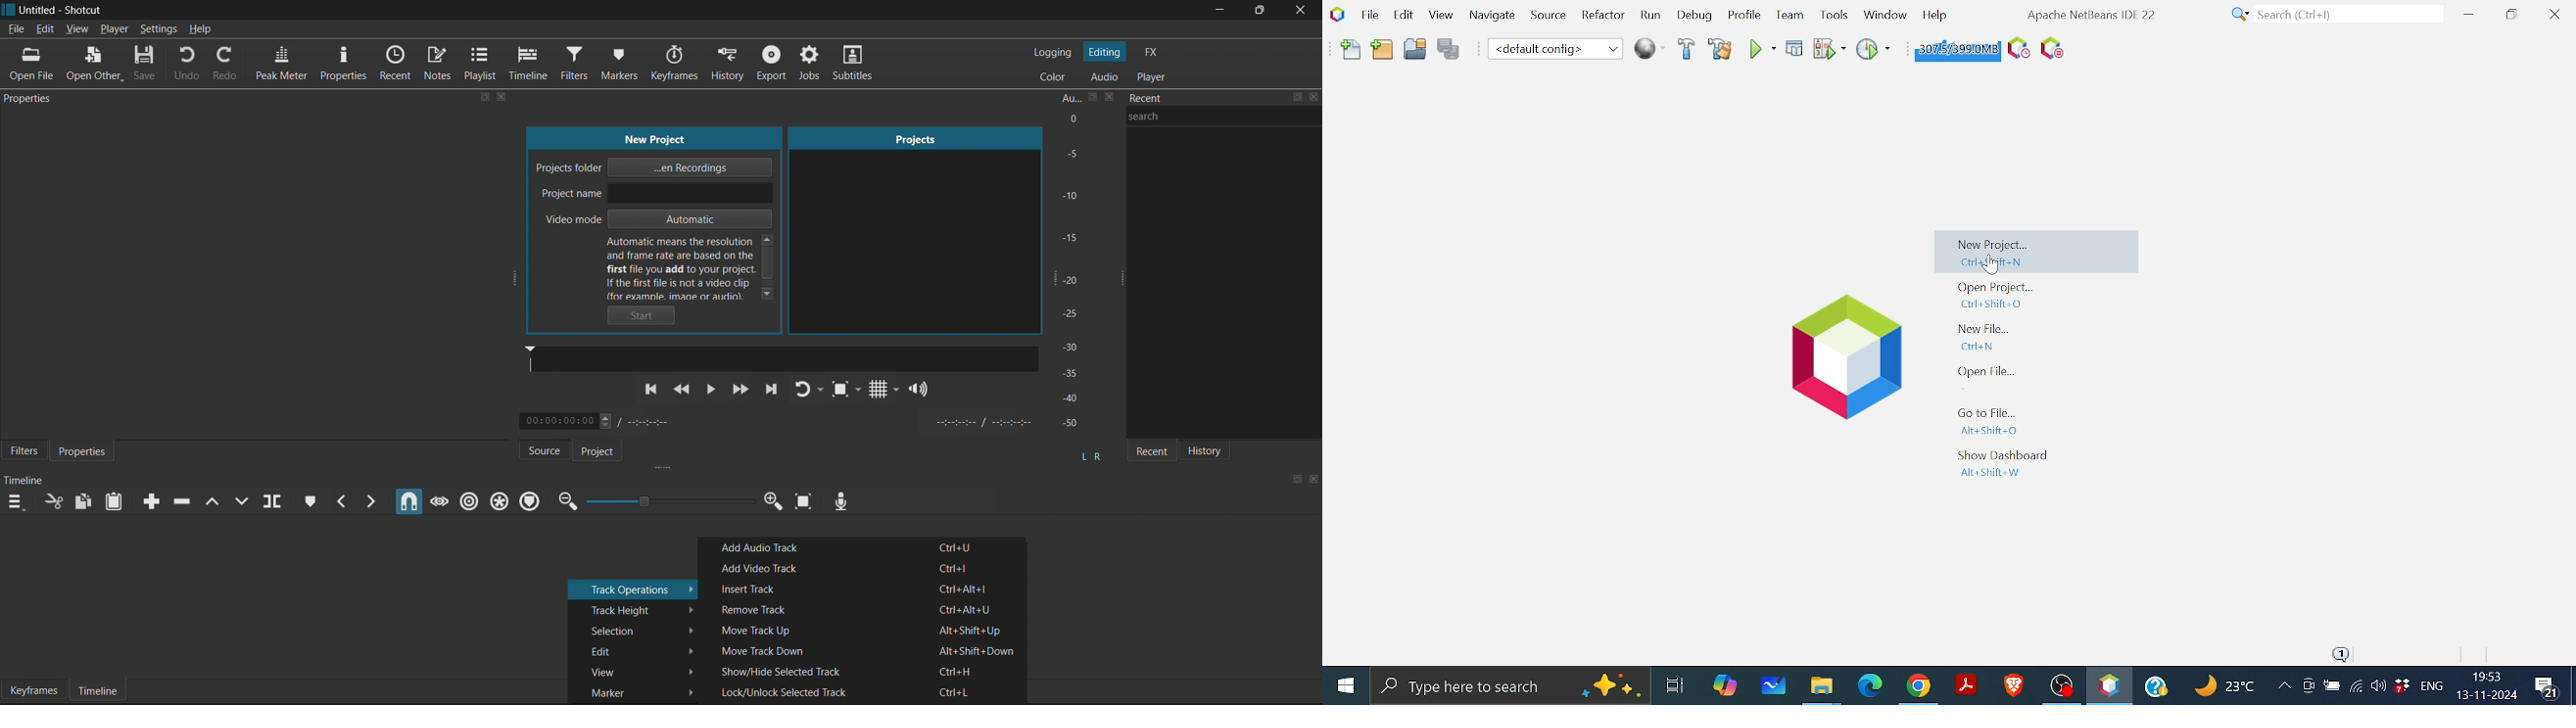 The height and width of the screenshot is (728, 2576). Describe the element at coordinates (583, 63) in the screenshot. I see `Filters` at that location.